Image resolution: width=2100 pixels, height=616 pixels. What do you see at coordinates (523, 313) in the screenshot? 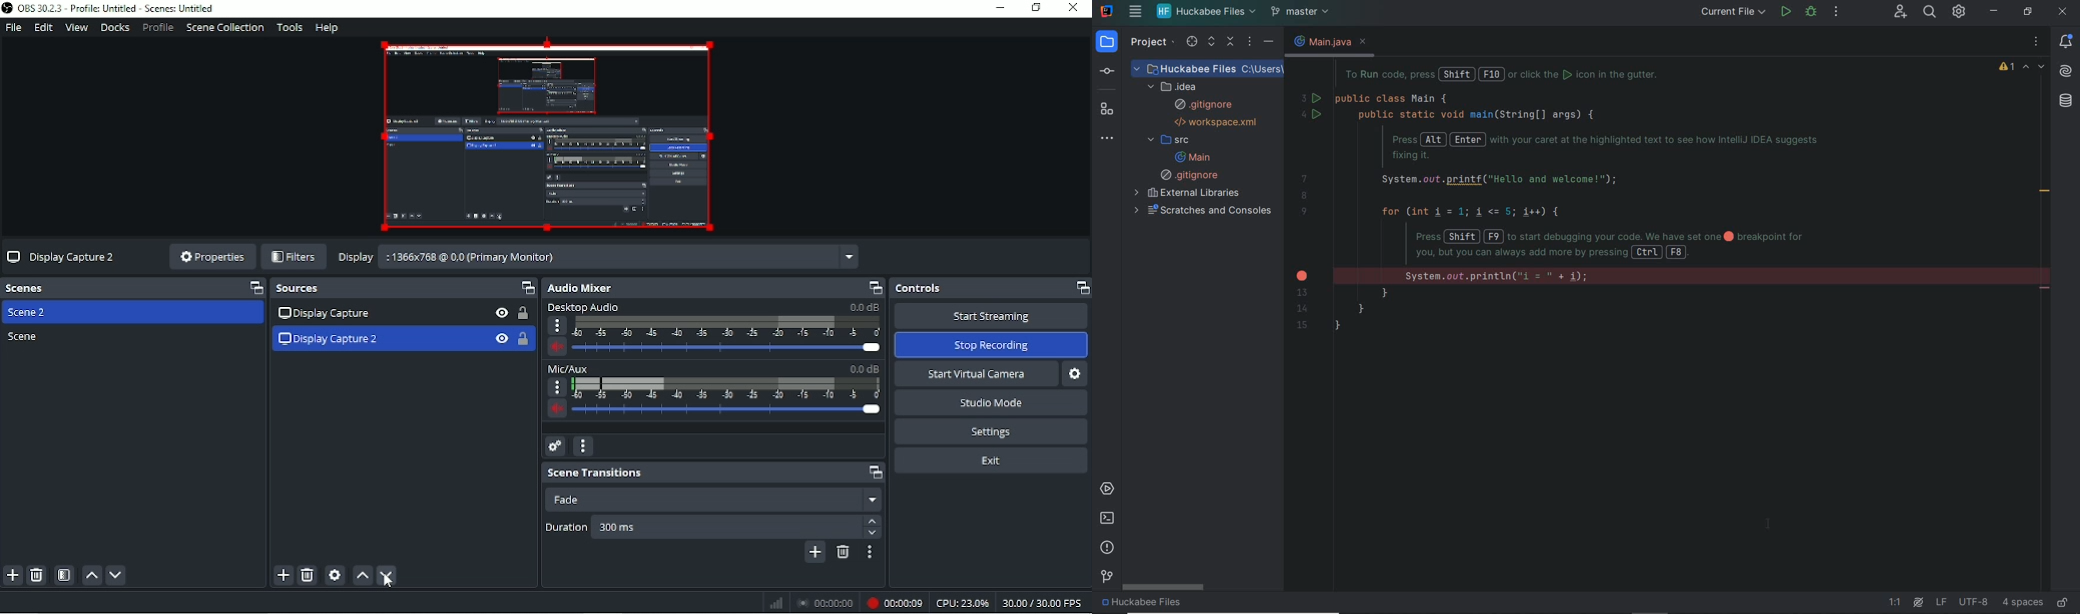
I see `Lock` at bounding box center [523, 313].